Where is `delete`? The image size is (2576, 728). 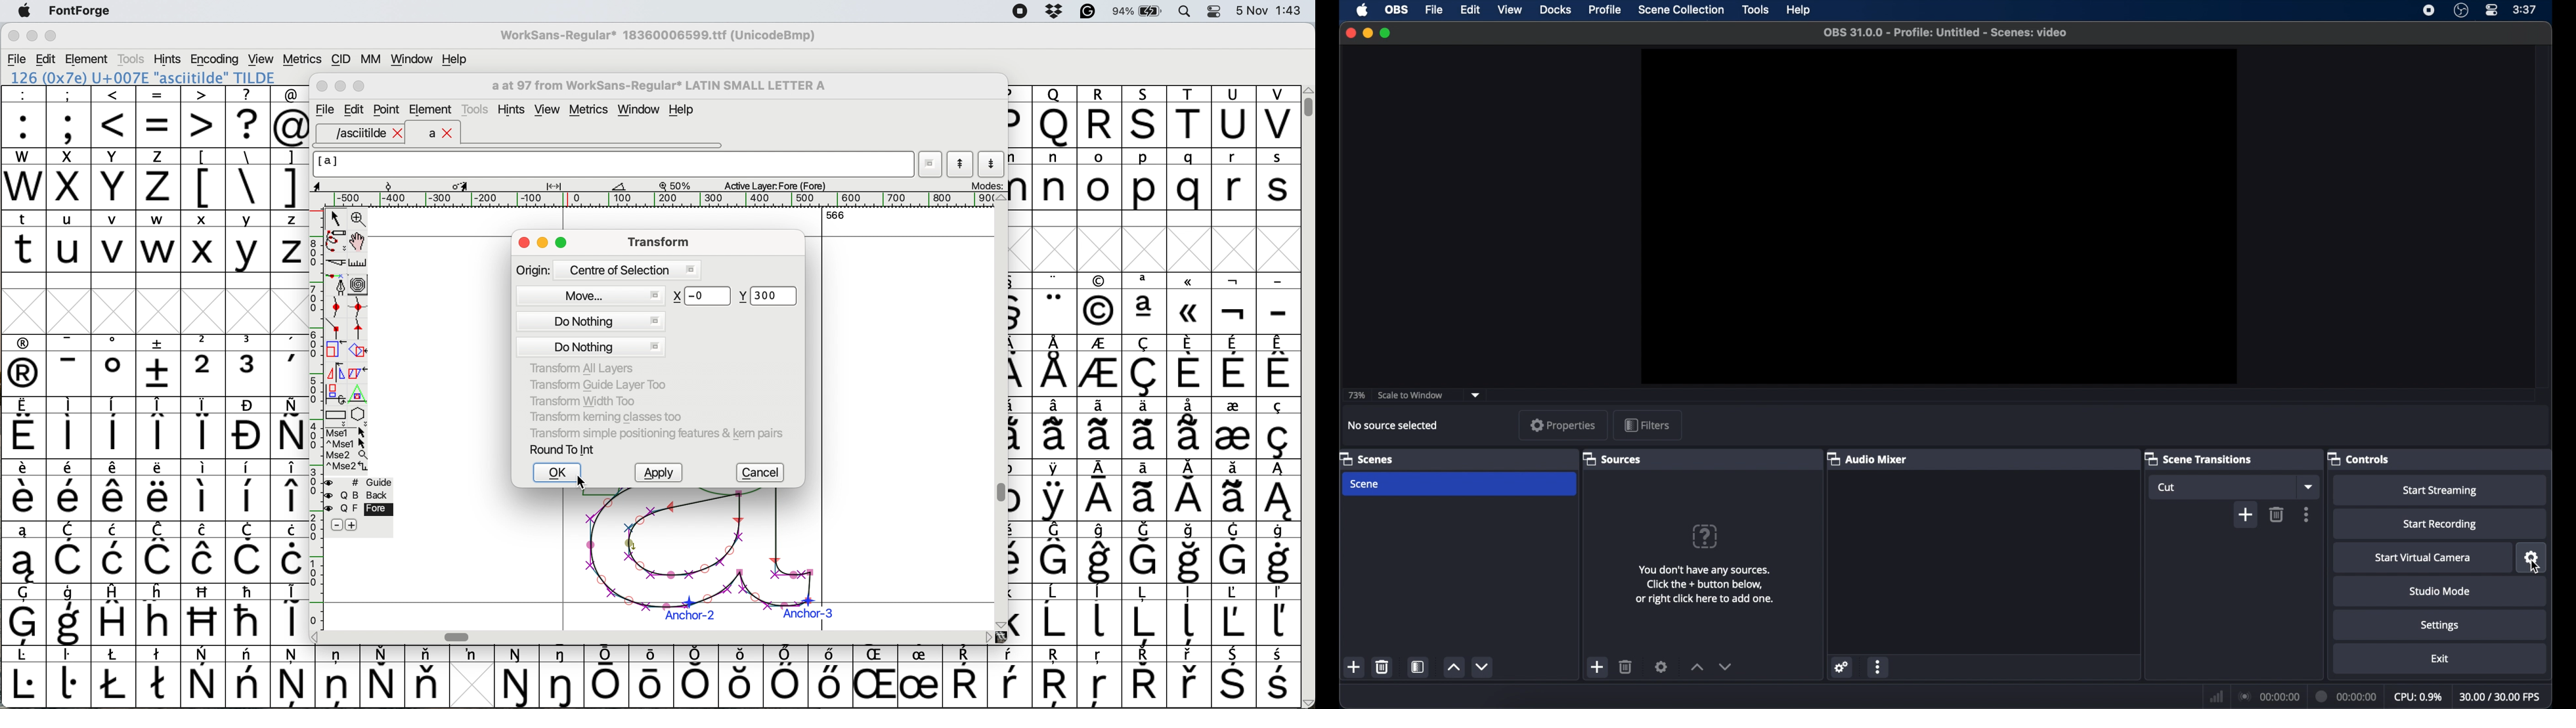 delete is located at coordinates (2277, 514).